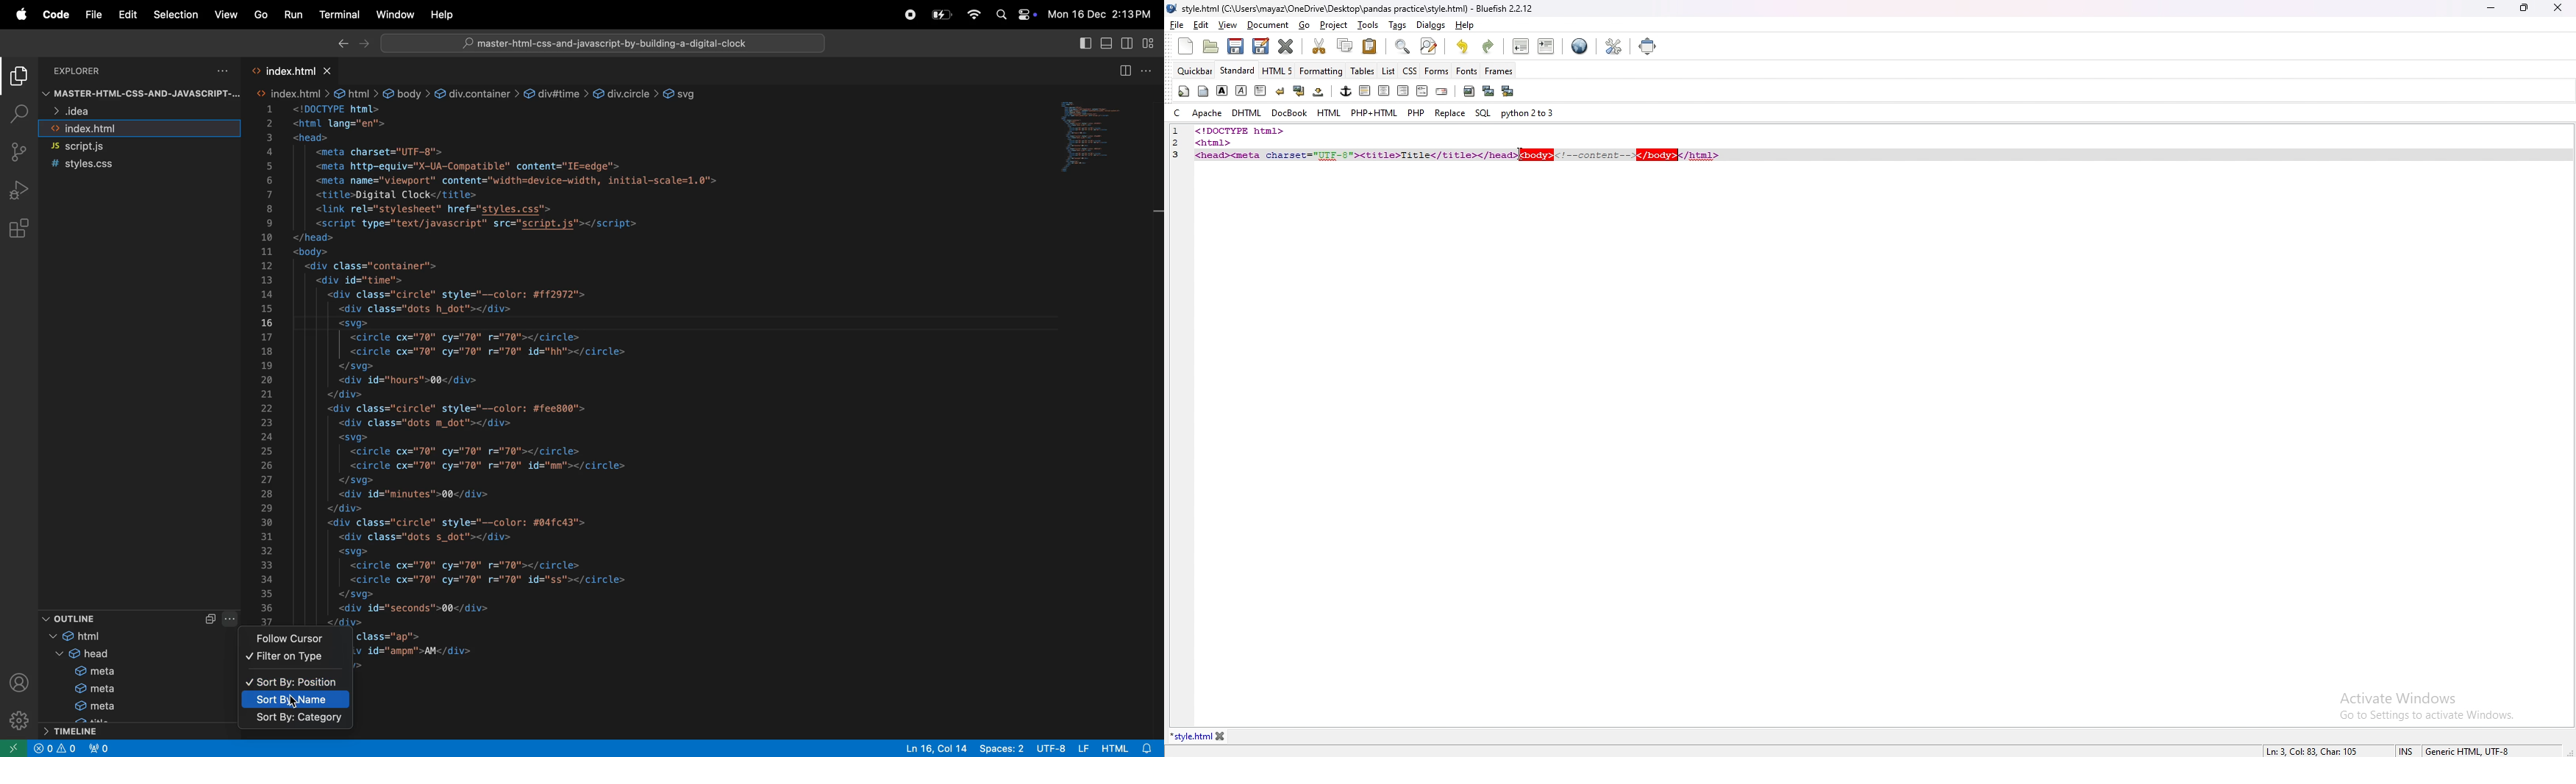 The width and height of the screenshot is (2576, 784). Describe the element at coordinates (19, 152) in the screenshot. I see `source control` at that location.